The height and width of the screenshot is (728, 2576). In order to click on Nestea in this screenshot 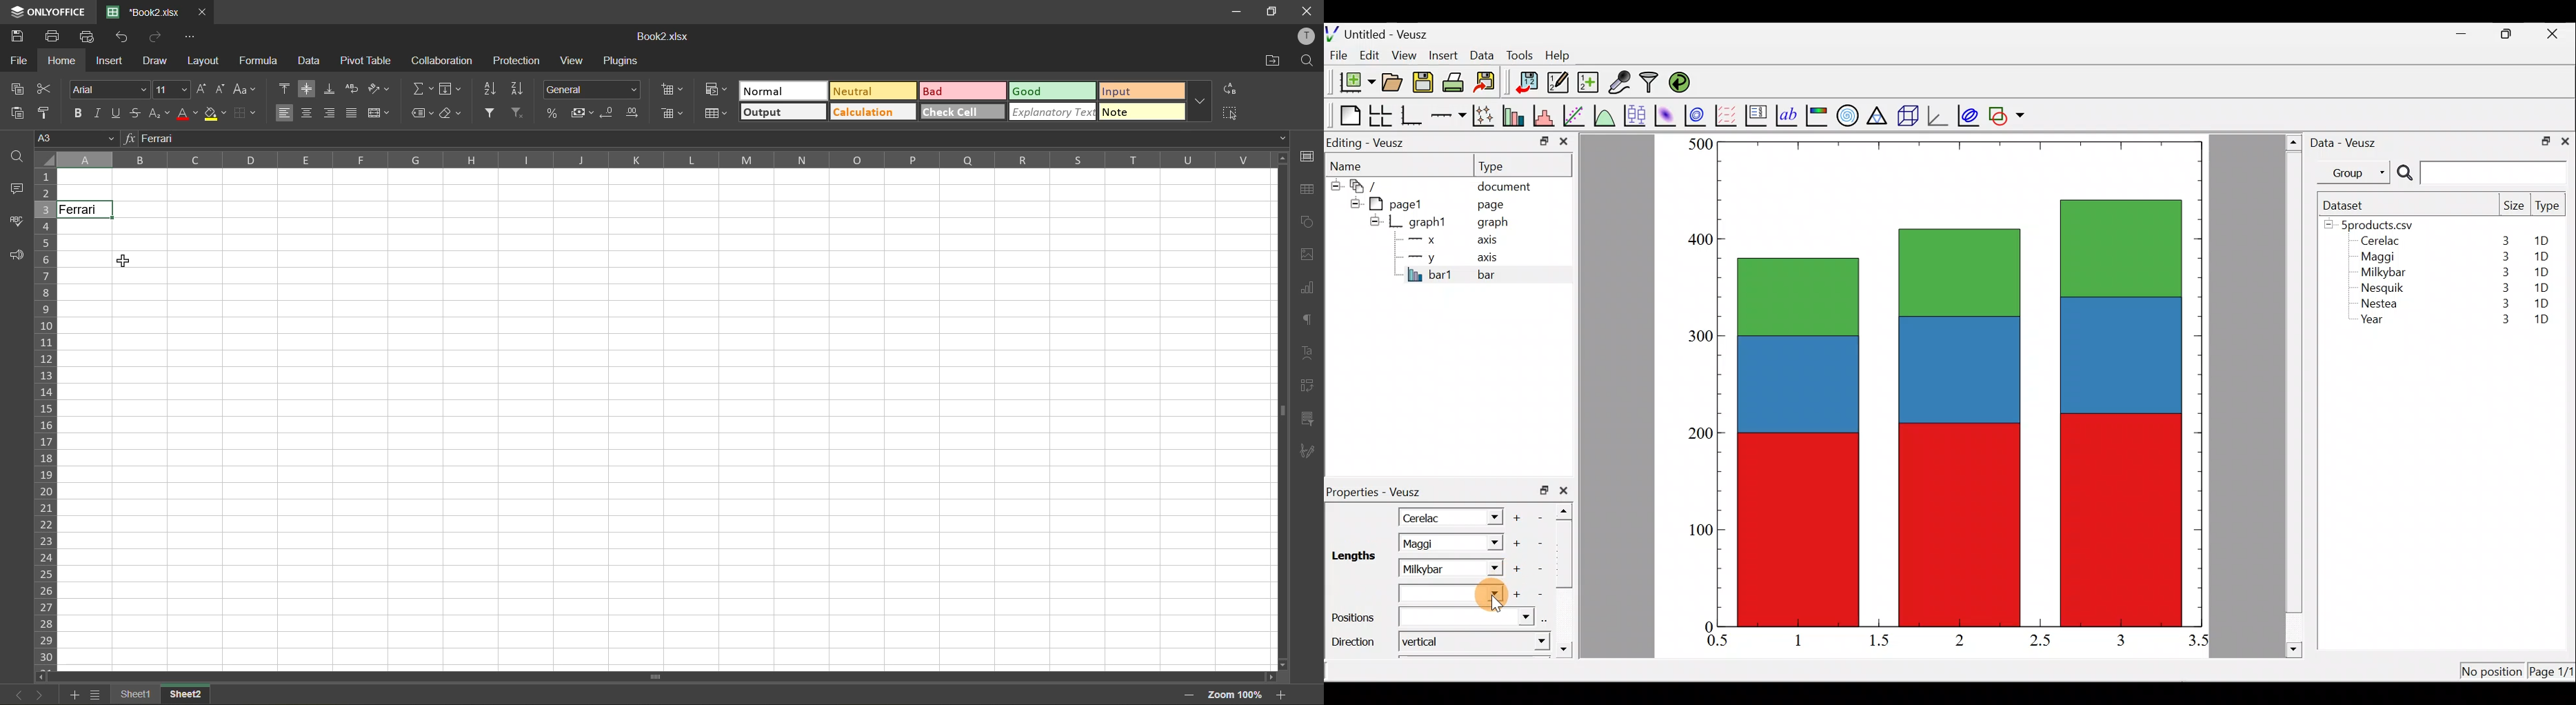, I will do `click(2380, 304)`.